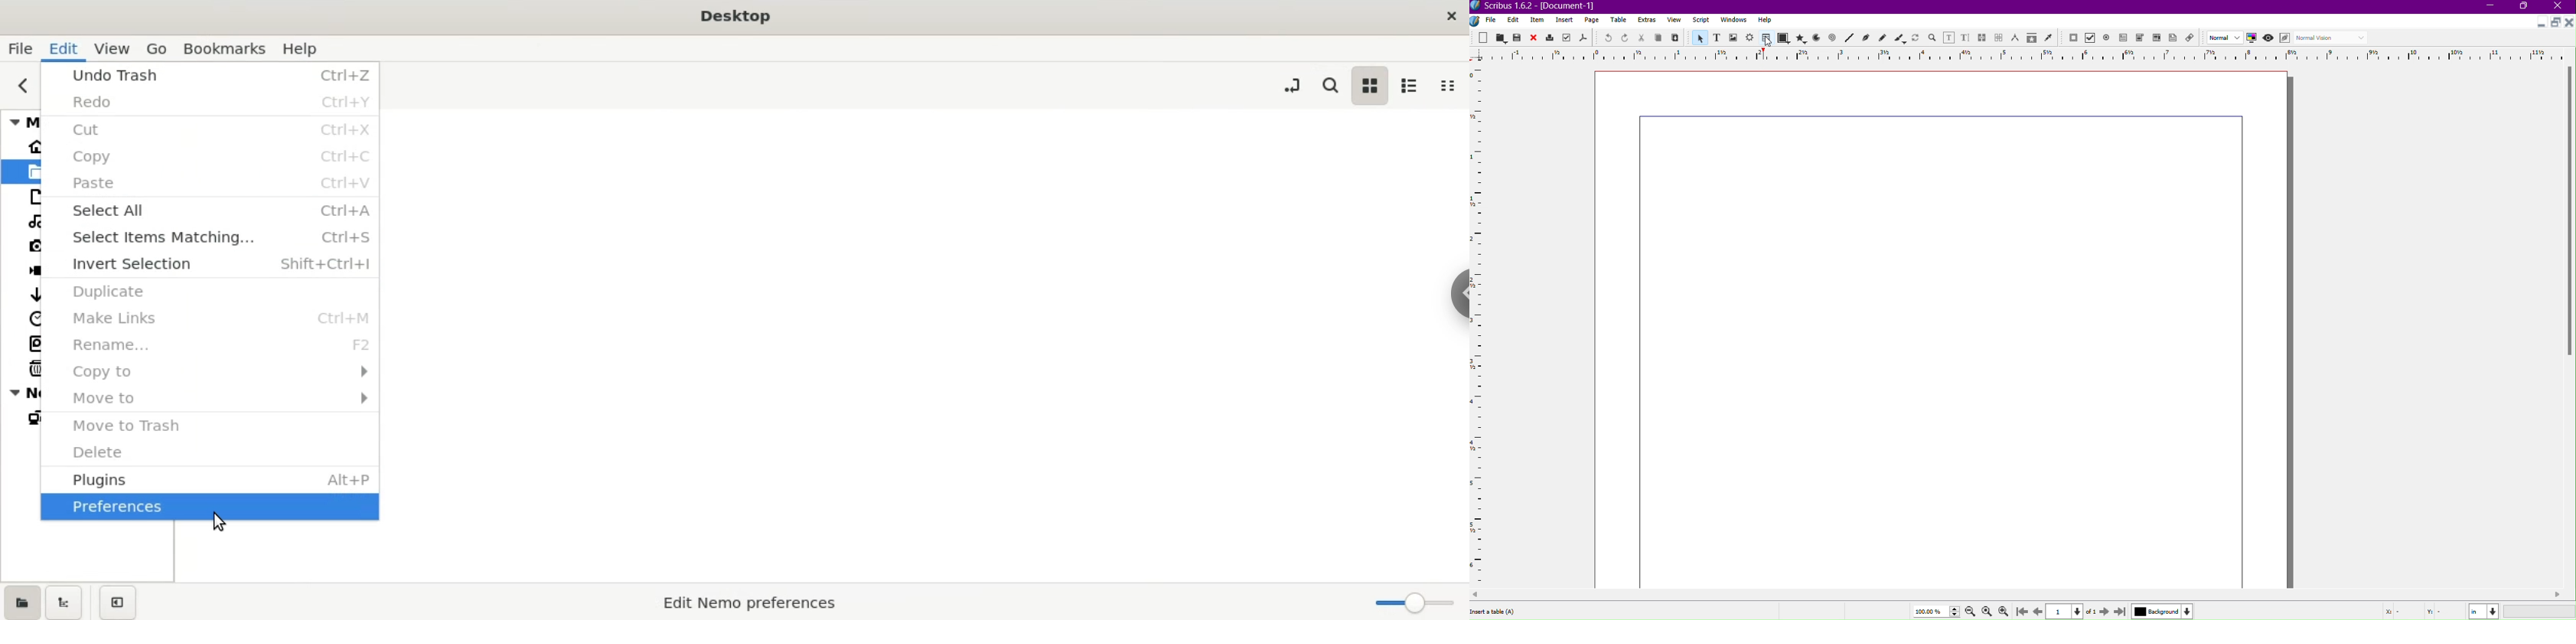  What do you see at coordinates (2270, 39) in the screenshot?
I see `Preview Mode` at bounding box center [2270, 39].